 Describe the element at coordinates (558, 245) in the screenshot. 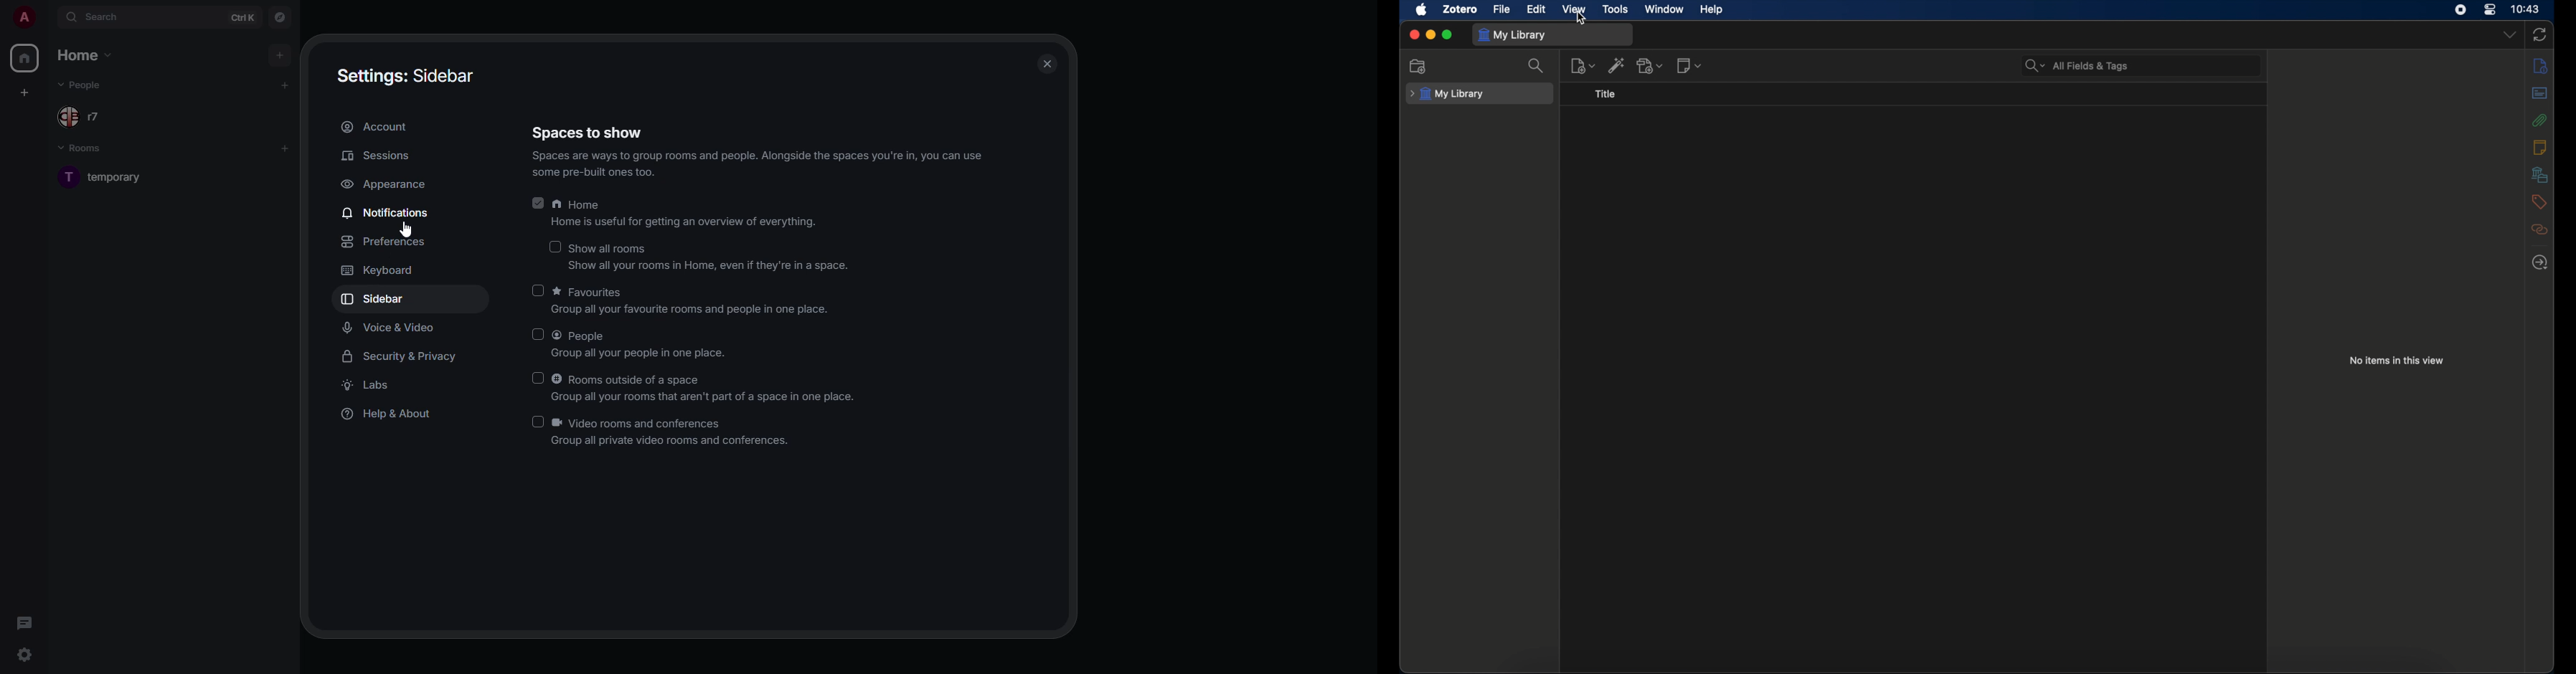

I see `click to enable` at that location.